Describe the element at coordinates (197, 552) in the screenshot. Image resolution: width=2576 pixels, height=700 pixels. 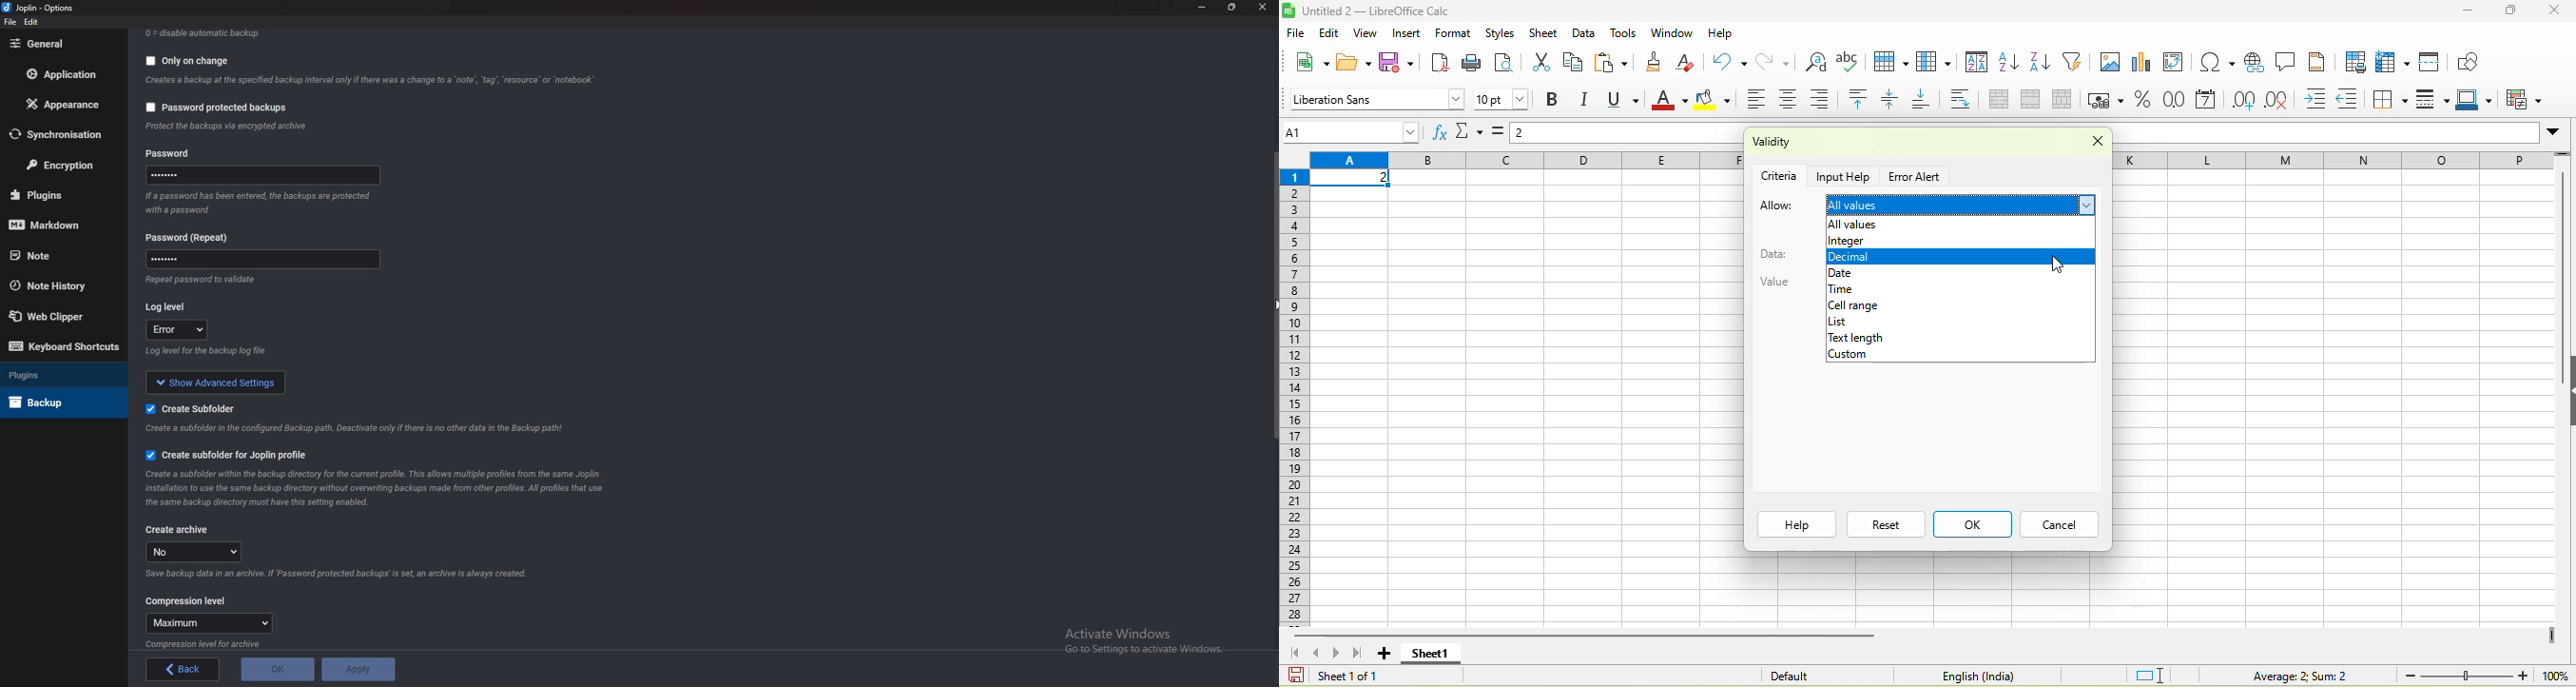
I see `no` at that location.